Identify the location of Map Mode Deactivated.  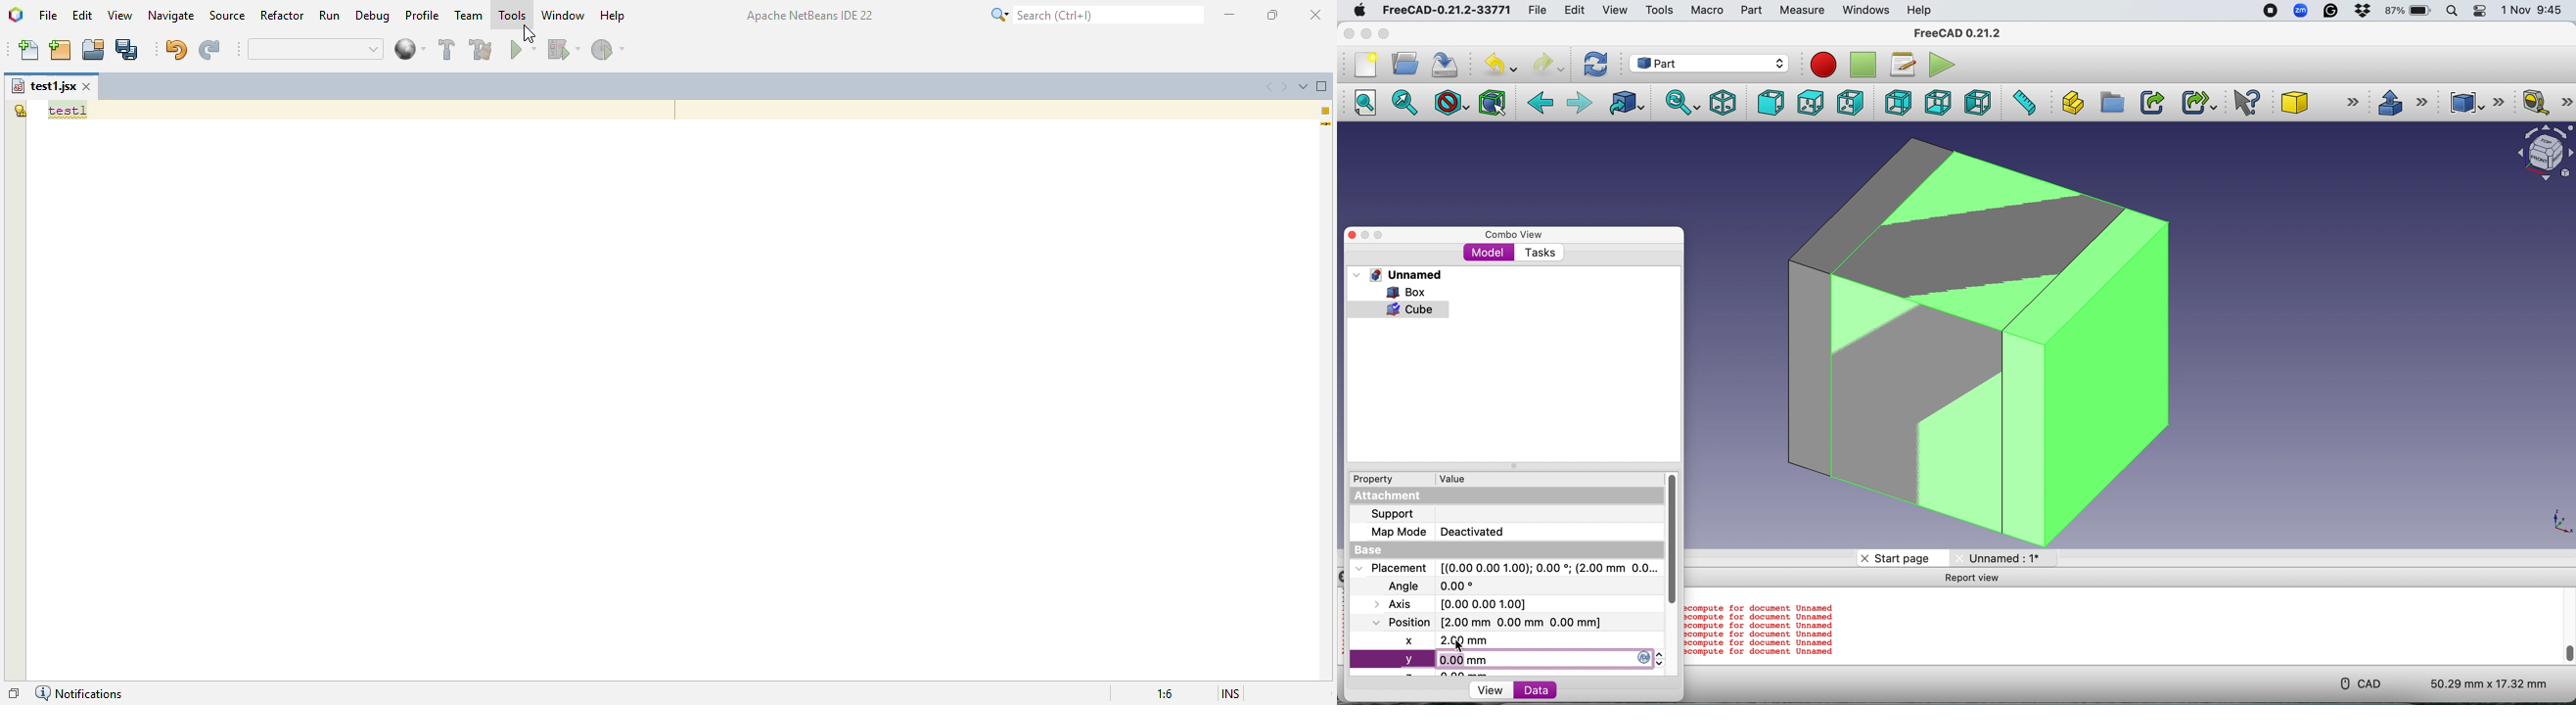
(1437, 532).